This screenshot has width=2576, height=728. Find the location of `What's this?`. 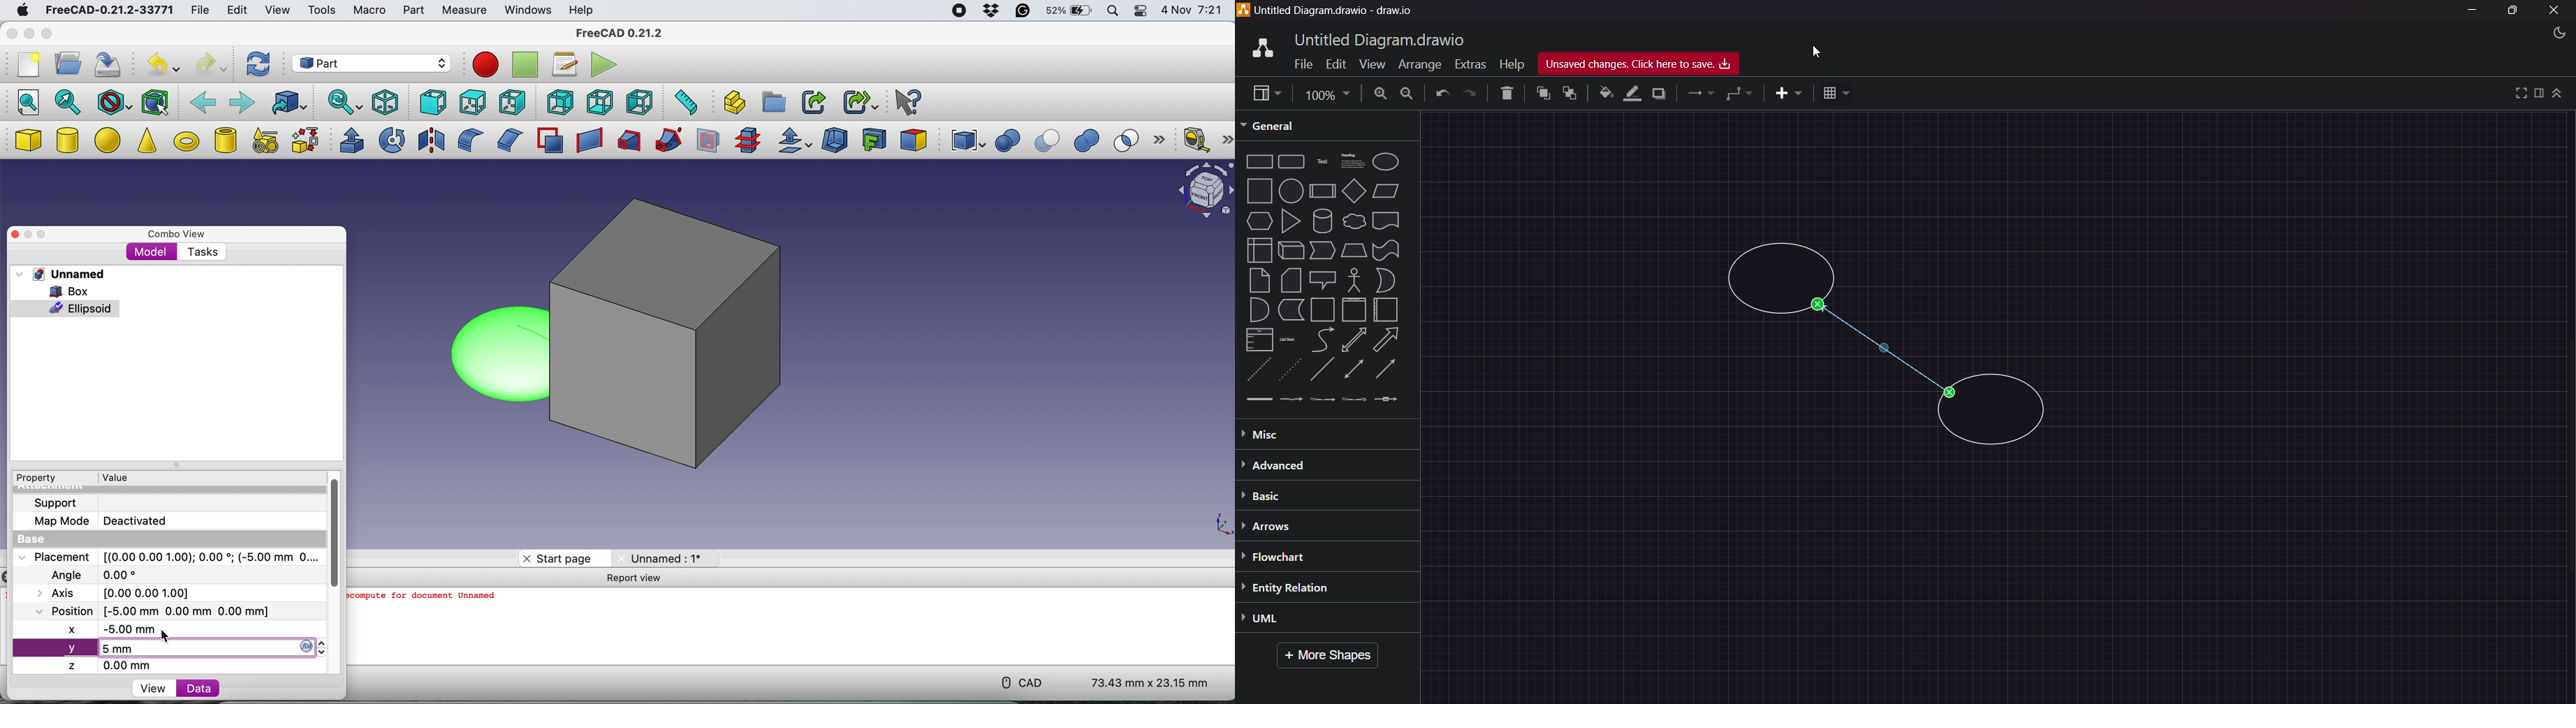

What's this? is located at coordinates (907, 101).